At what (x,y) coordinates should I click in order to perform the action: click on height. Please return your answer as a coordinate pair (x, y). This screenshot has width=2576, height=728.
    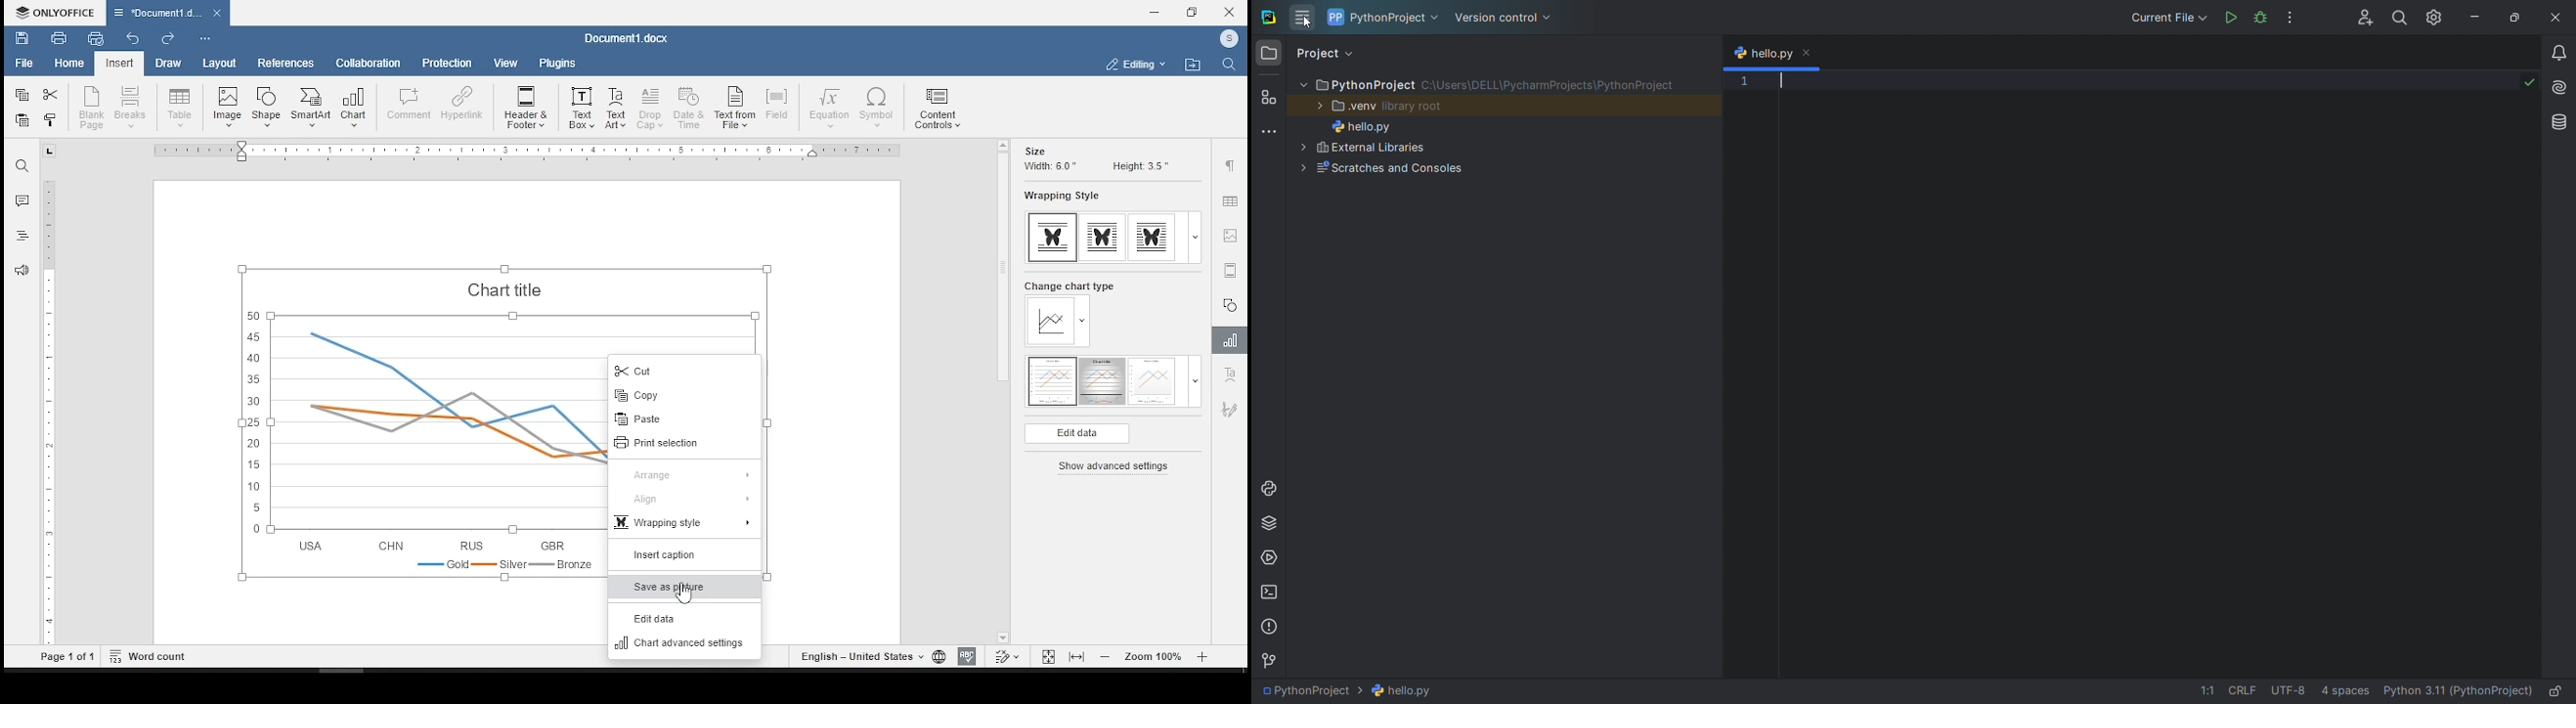
    Looking at the image, I should click on (1140, 166).